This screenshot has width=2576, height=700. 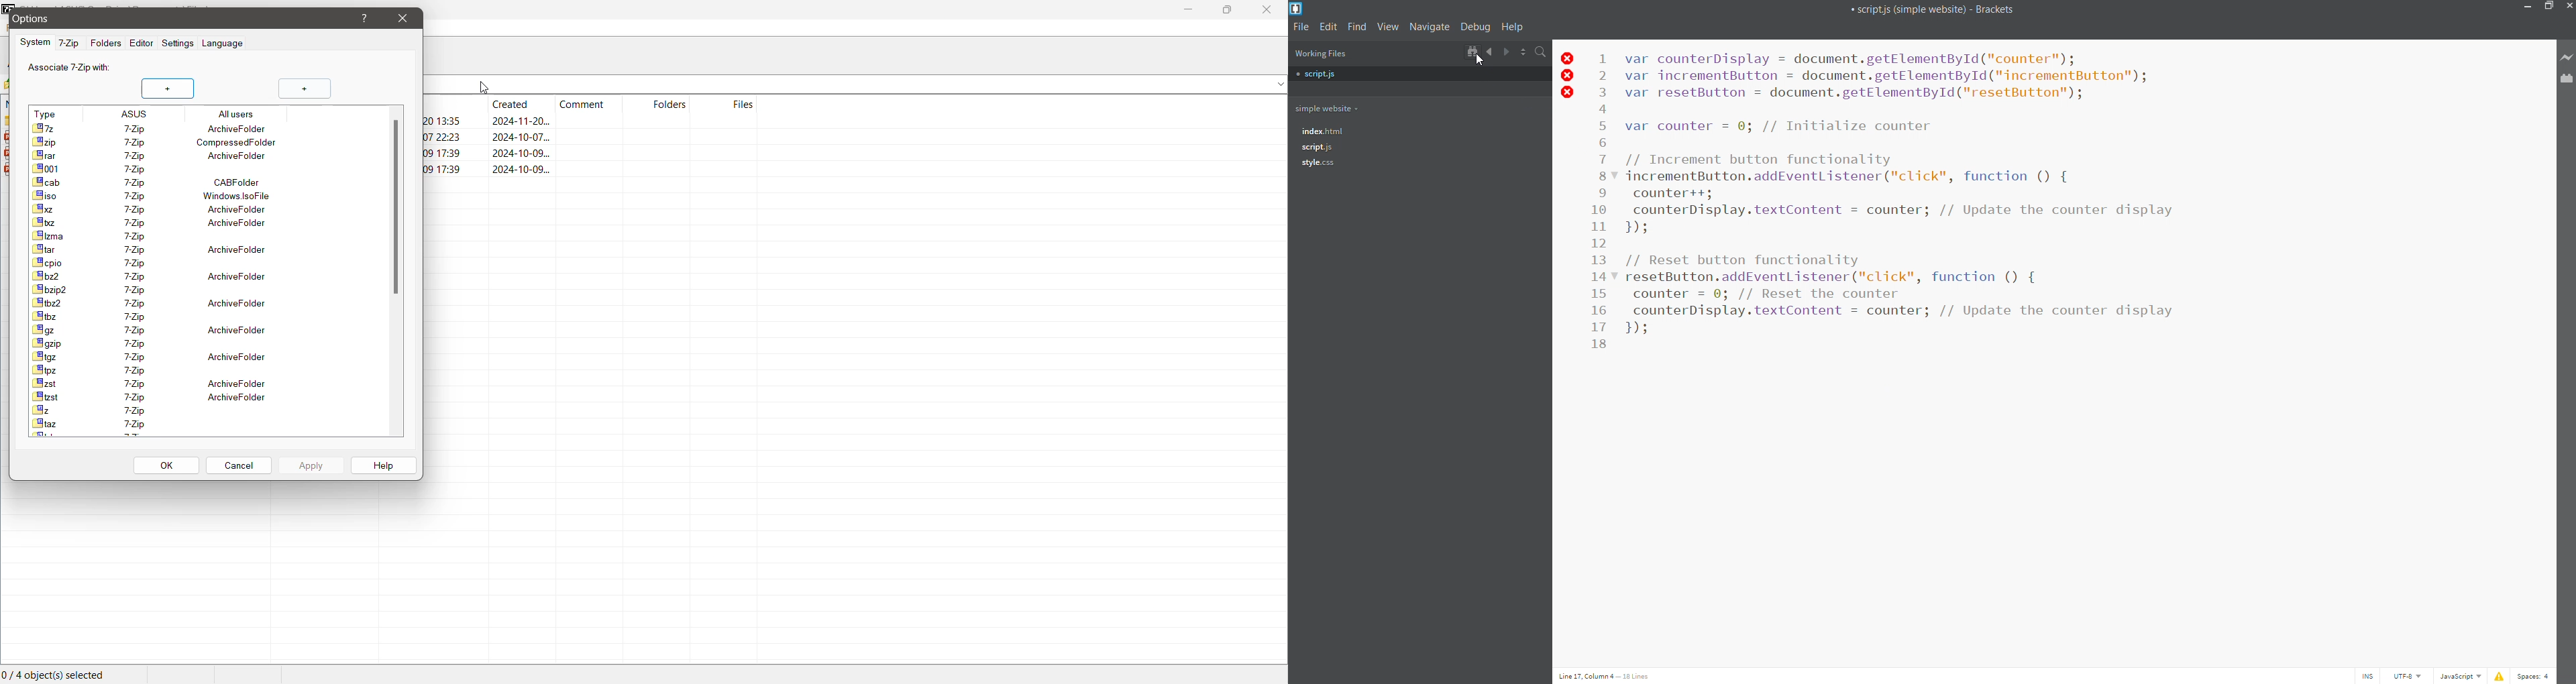 I want to click on Archived Folder, so click(x=151, y=383).